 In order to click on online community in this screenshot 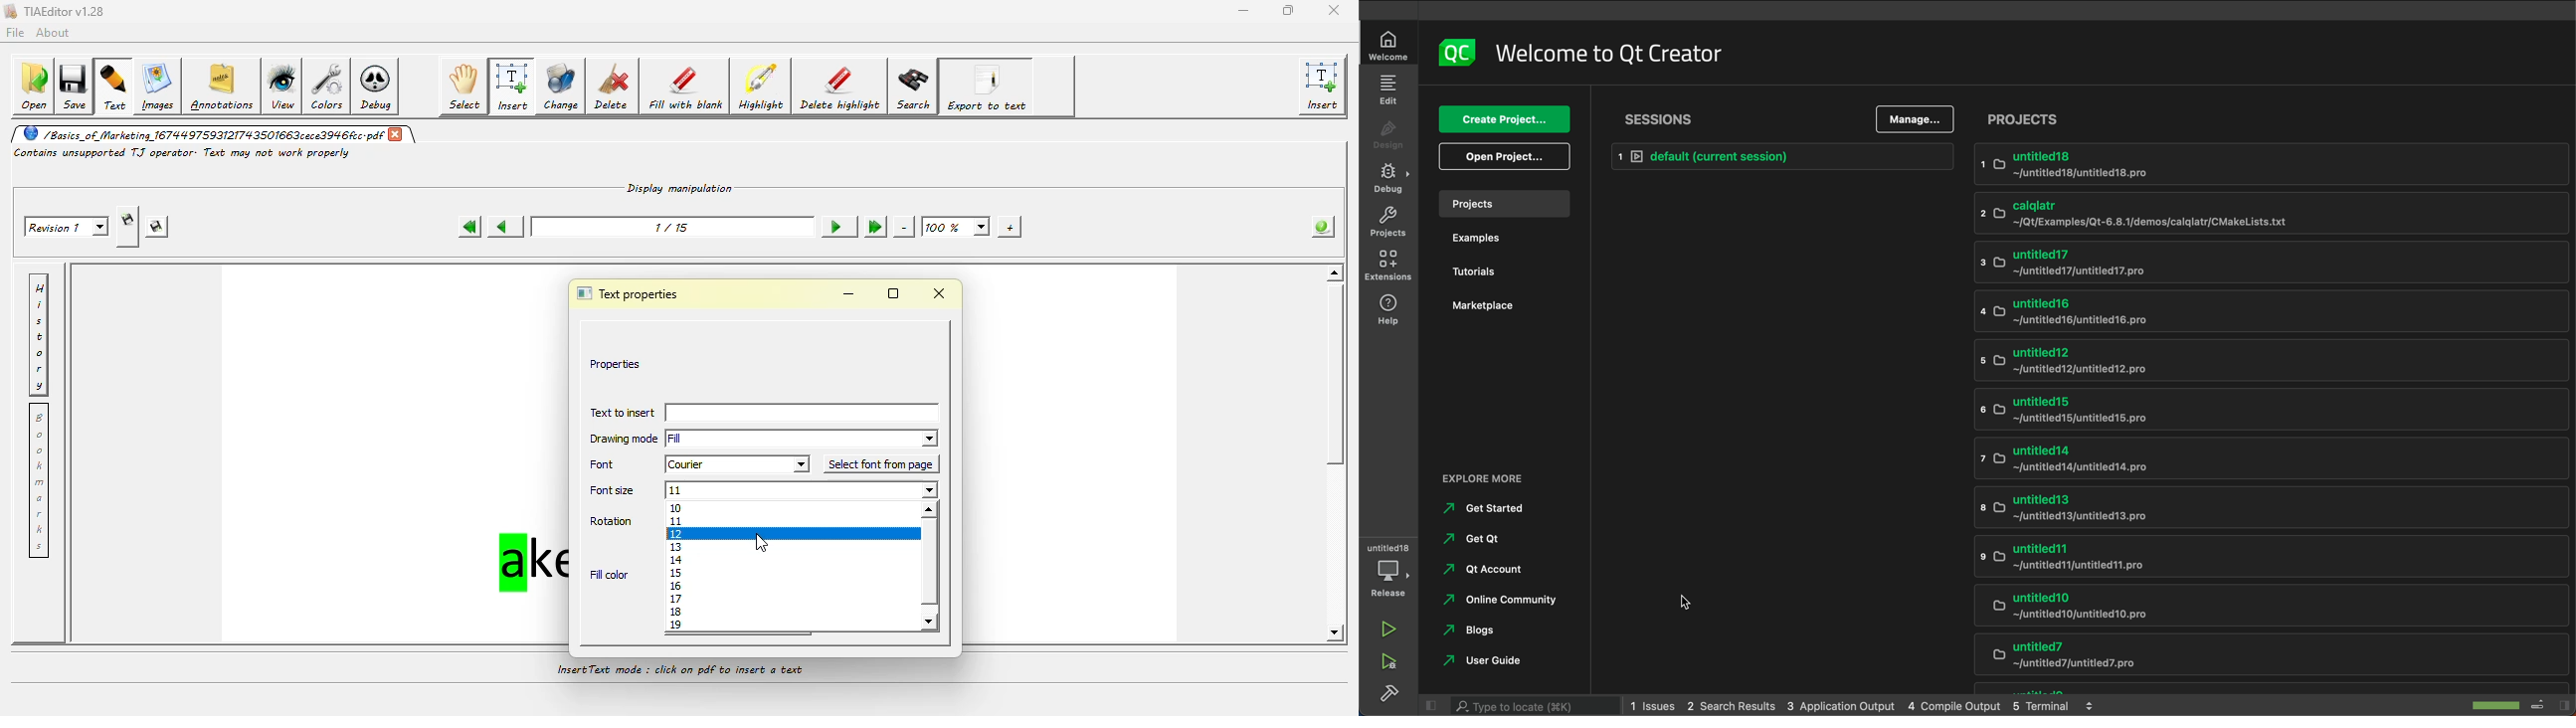, I will do `click(1500, 599)`.